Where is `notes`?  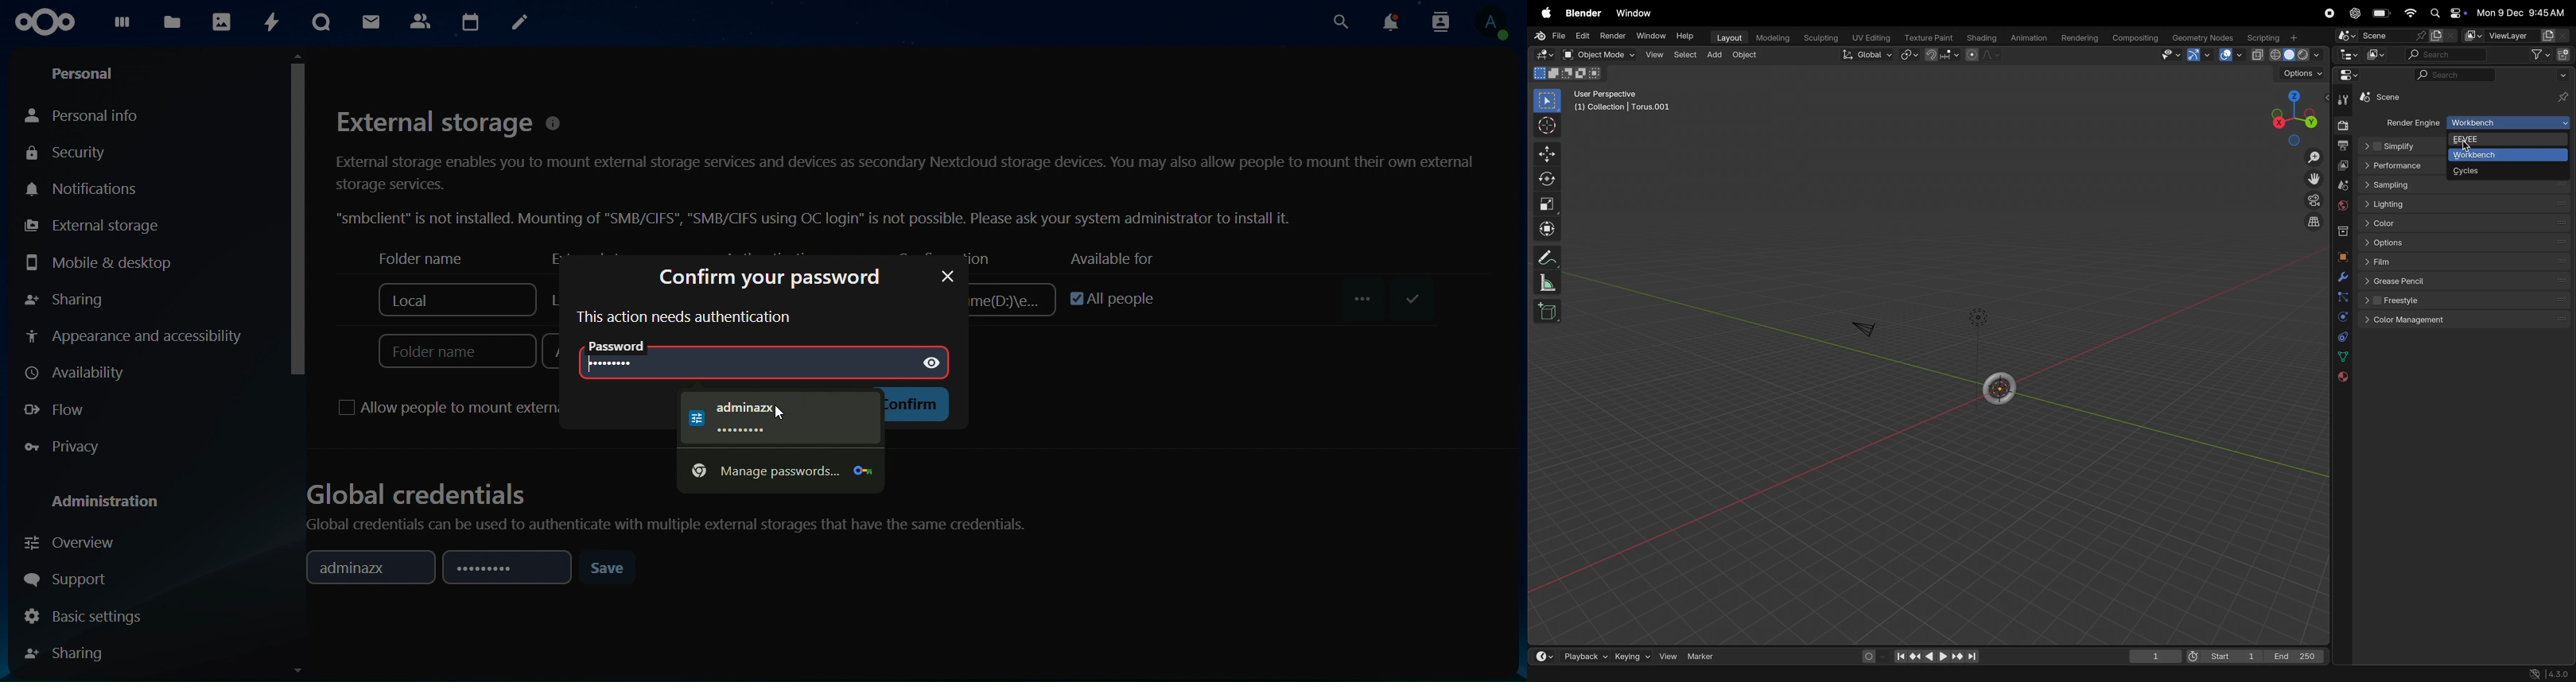 notes is located at coordinates (519, 22).